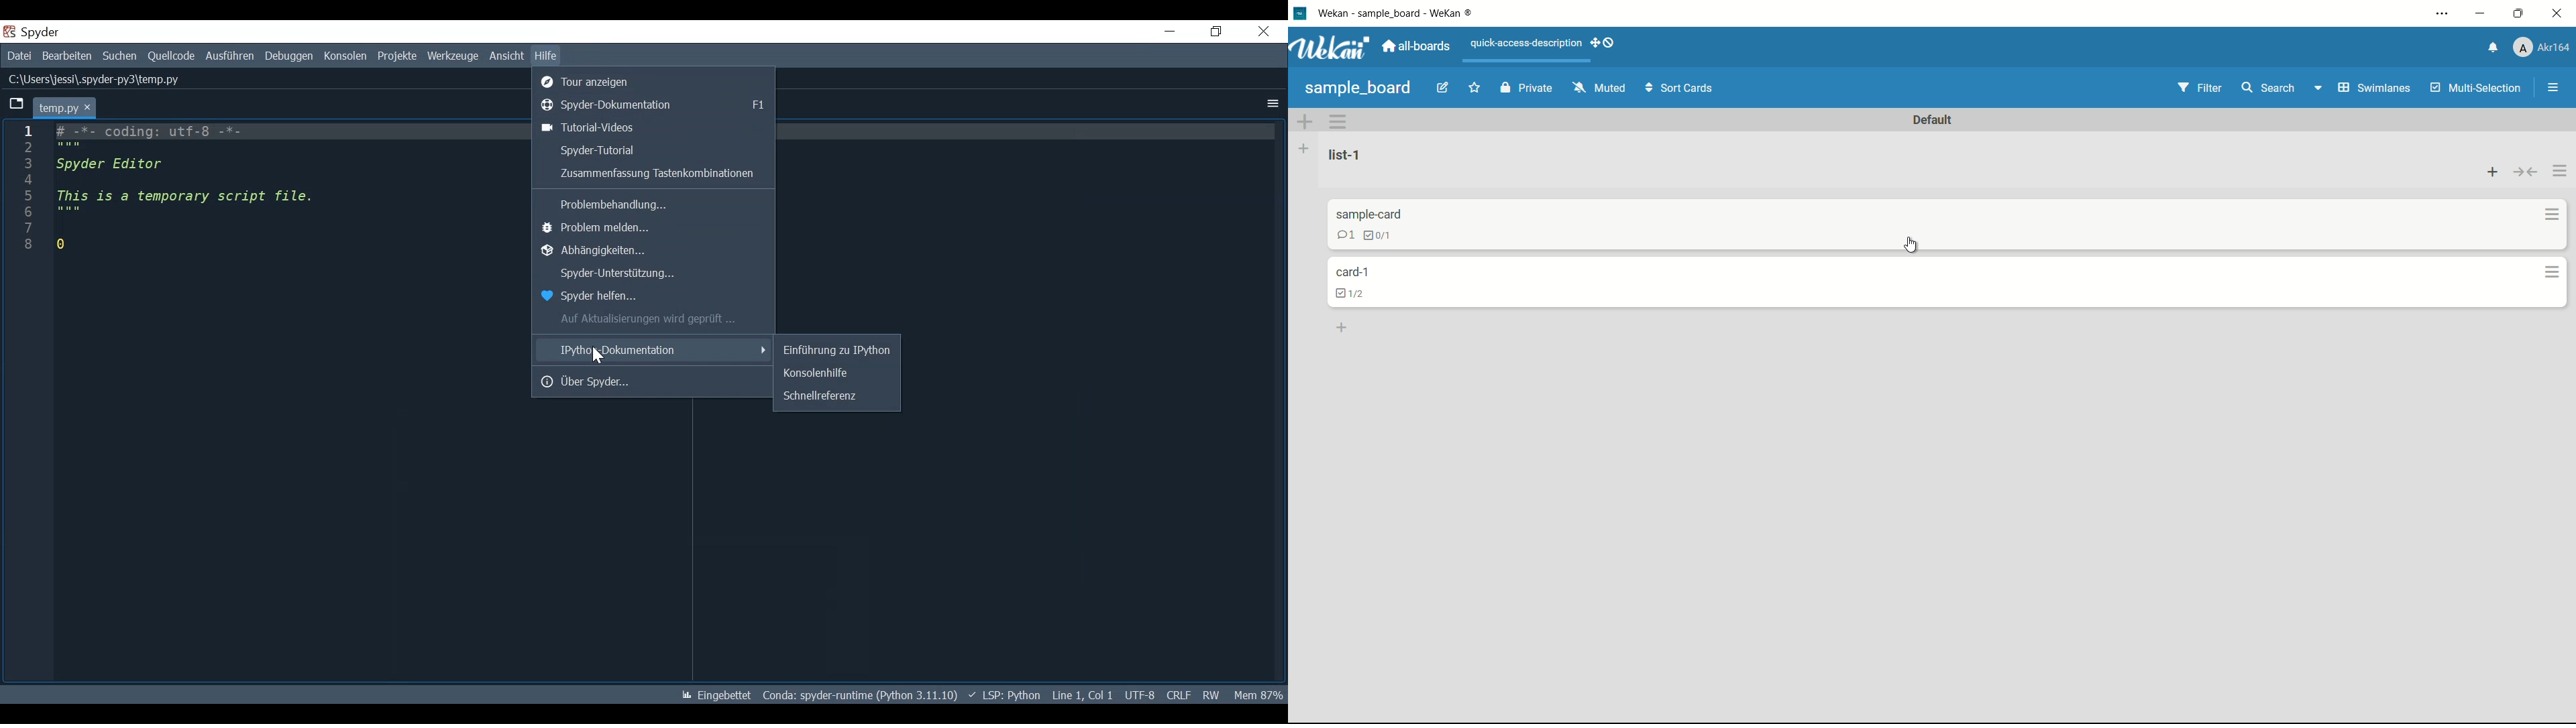 This screenshot has width=2576, height=728. I want to click on Check for Updates, so click(655, 319).